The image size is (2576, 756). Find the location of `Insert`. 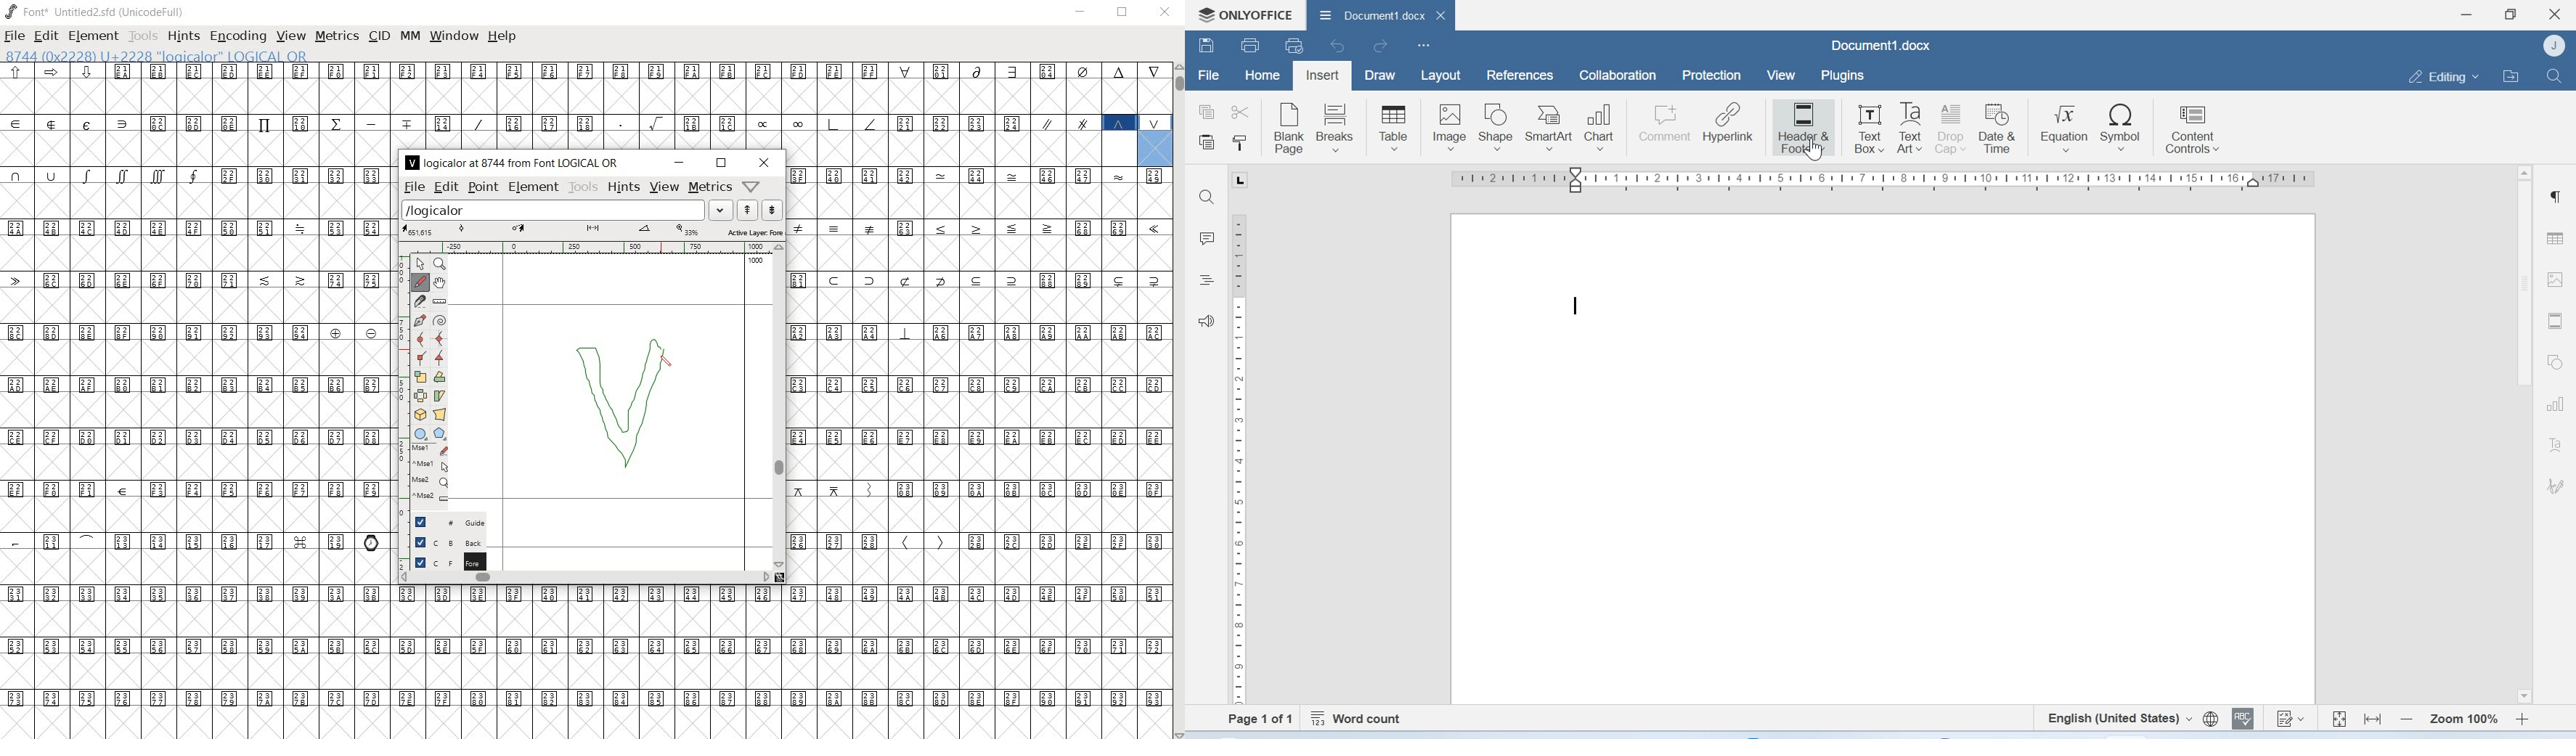

Insert is located at coordinates (1323, 74).